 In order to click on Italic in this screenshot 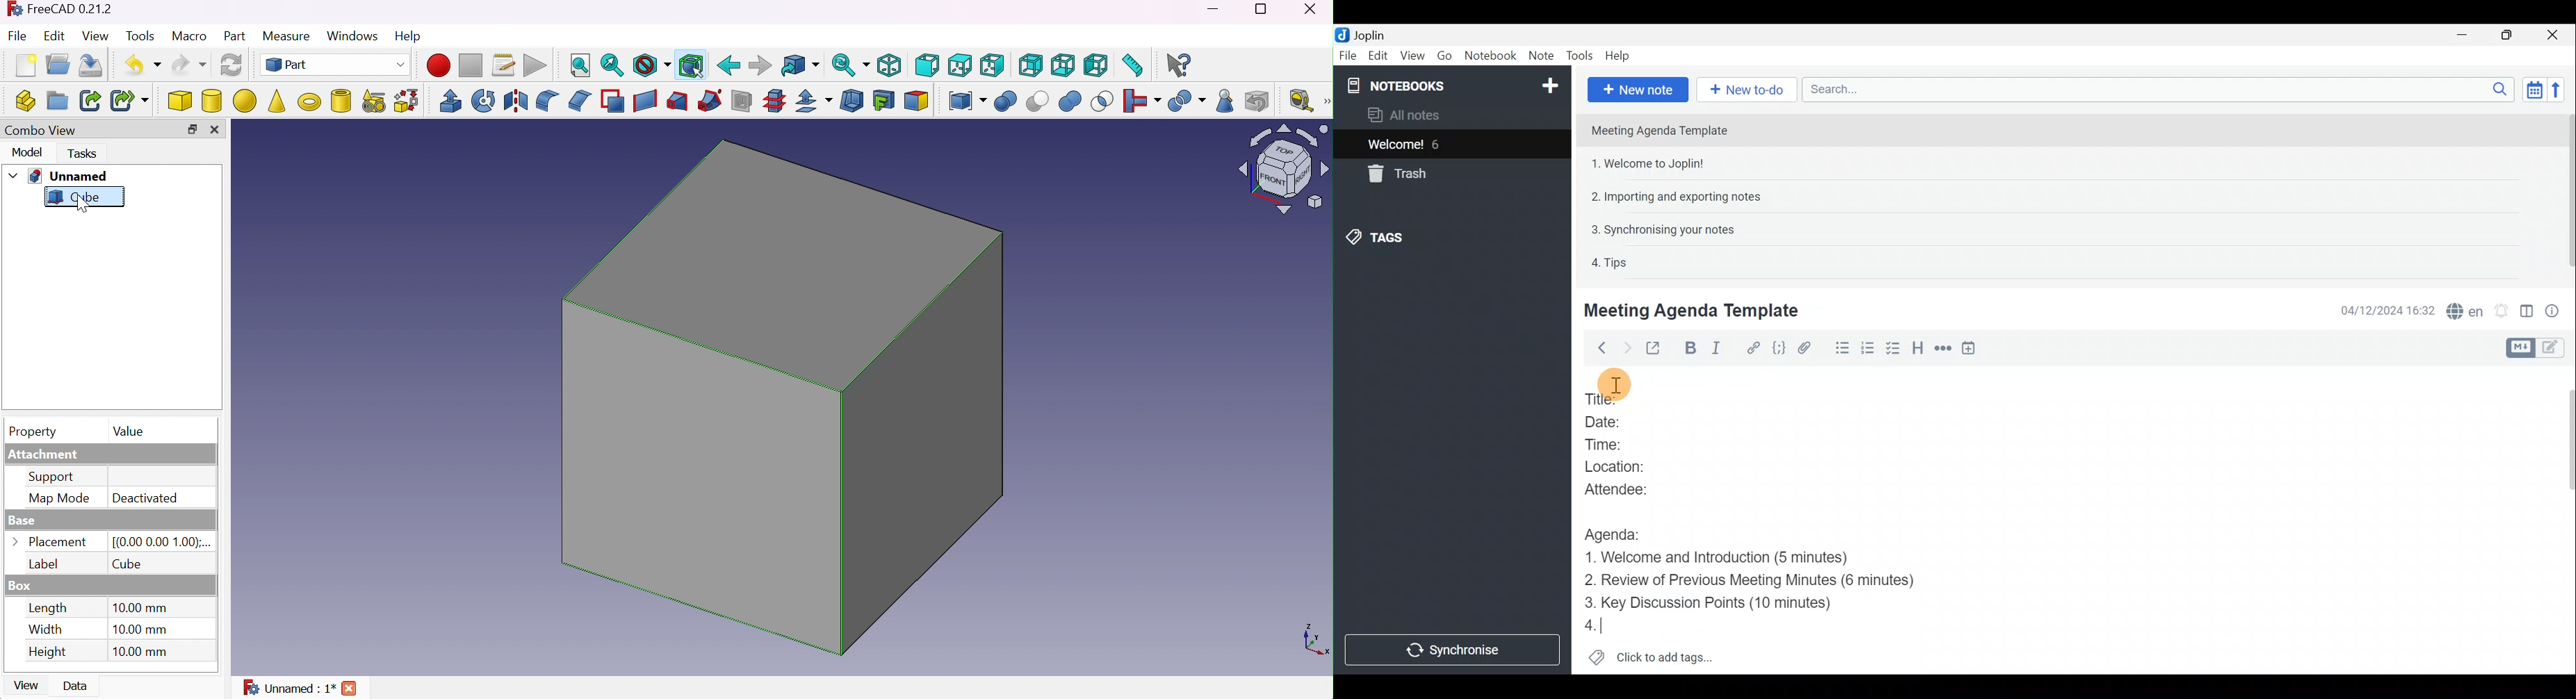, I will do `click(1723, 348)`.